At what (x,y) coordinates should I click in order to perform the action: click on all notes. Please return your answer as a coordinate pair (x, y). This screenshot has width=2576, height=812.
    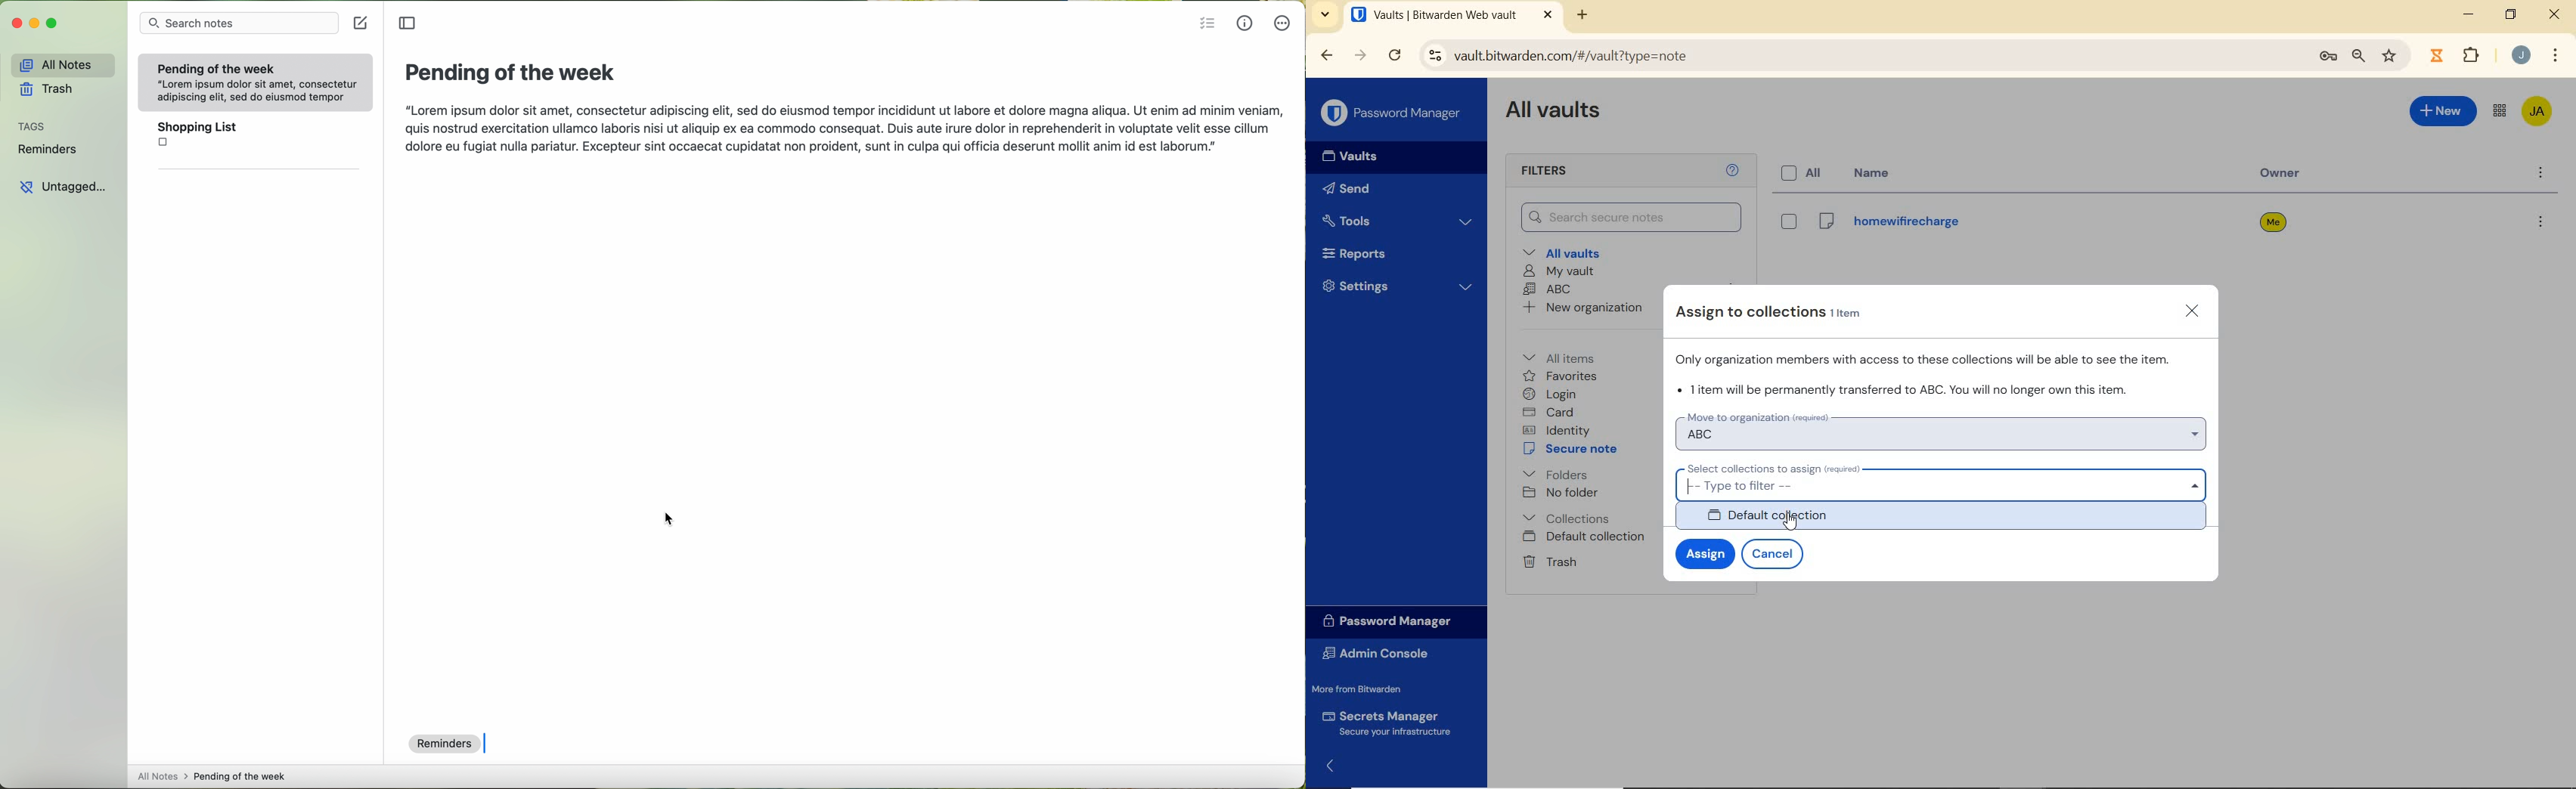
    Looking at the image, I should click on (60, 64).